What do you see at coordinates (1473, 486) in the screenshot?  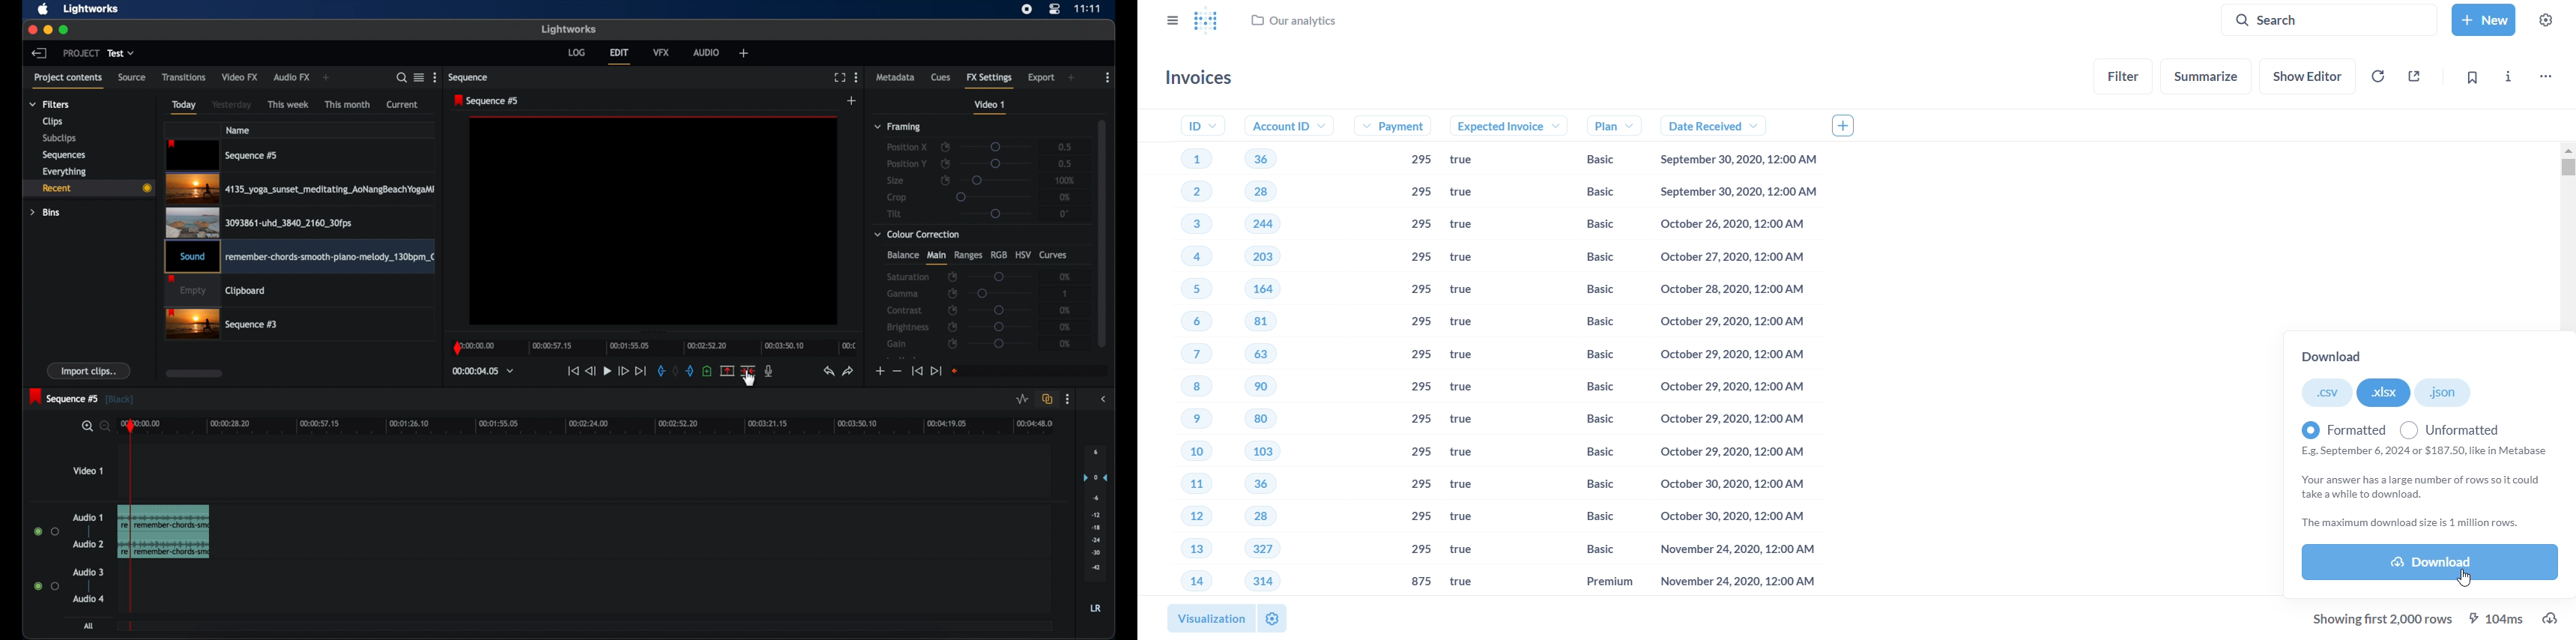 I see `true` at bounding box center [1473, 486].